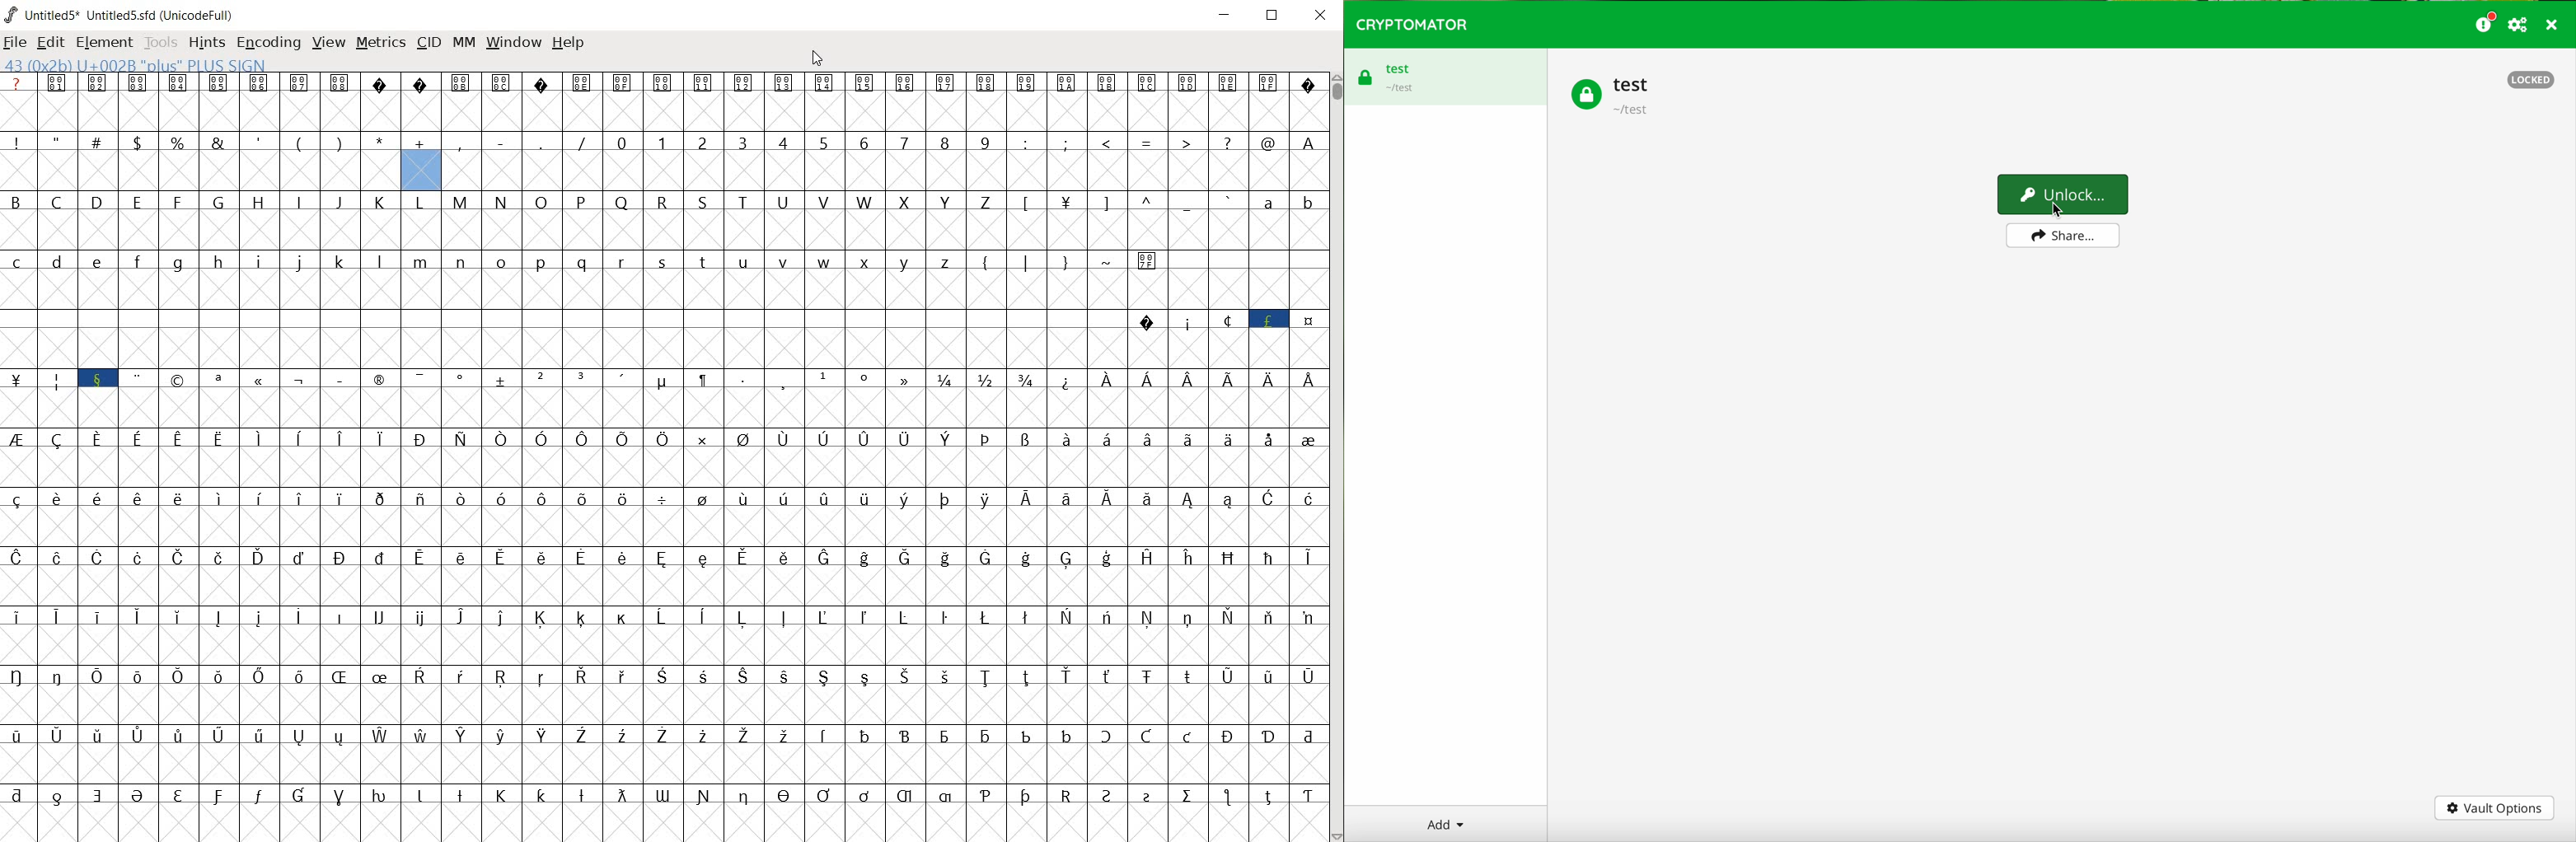 This screenshot has width=2576, height=868. I want to click on alphabets, so click(505, 221).